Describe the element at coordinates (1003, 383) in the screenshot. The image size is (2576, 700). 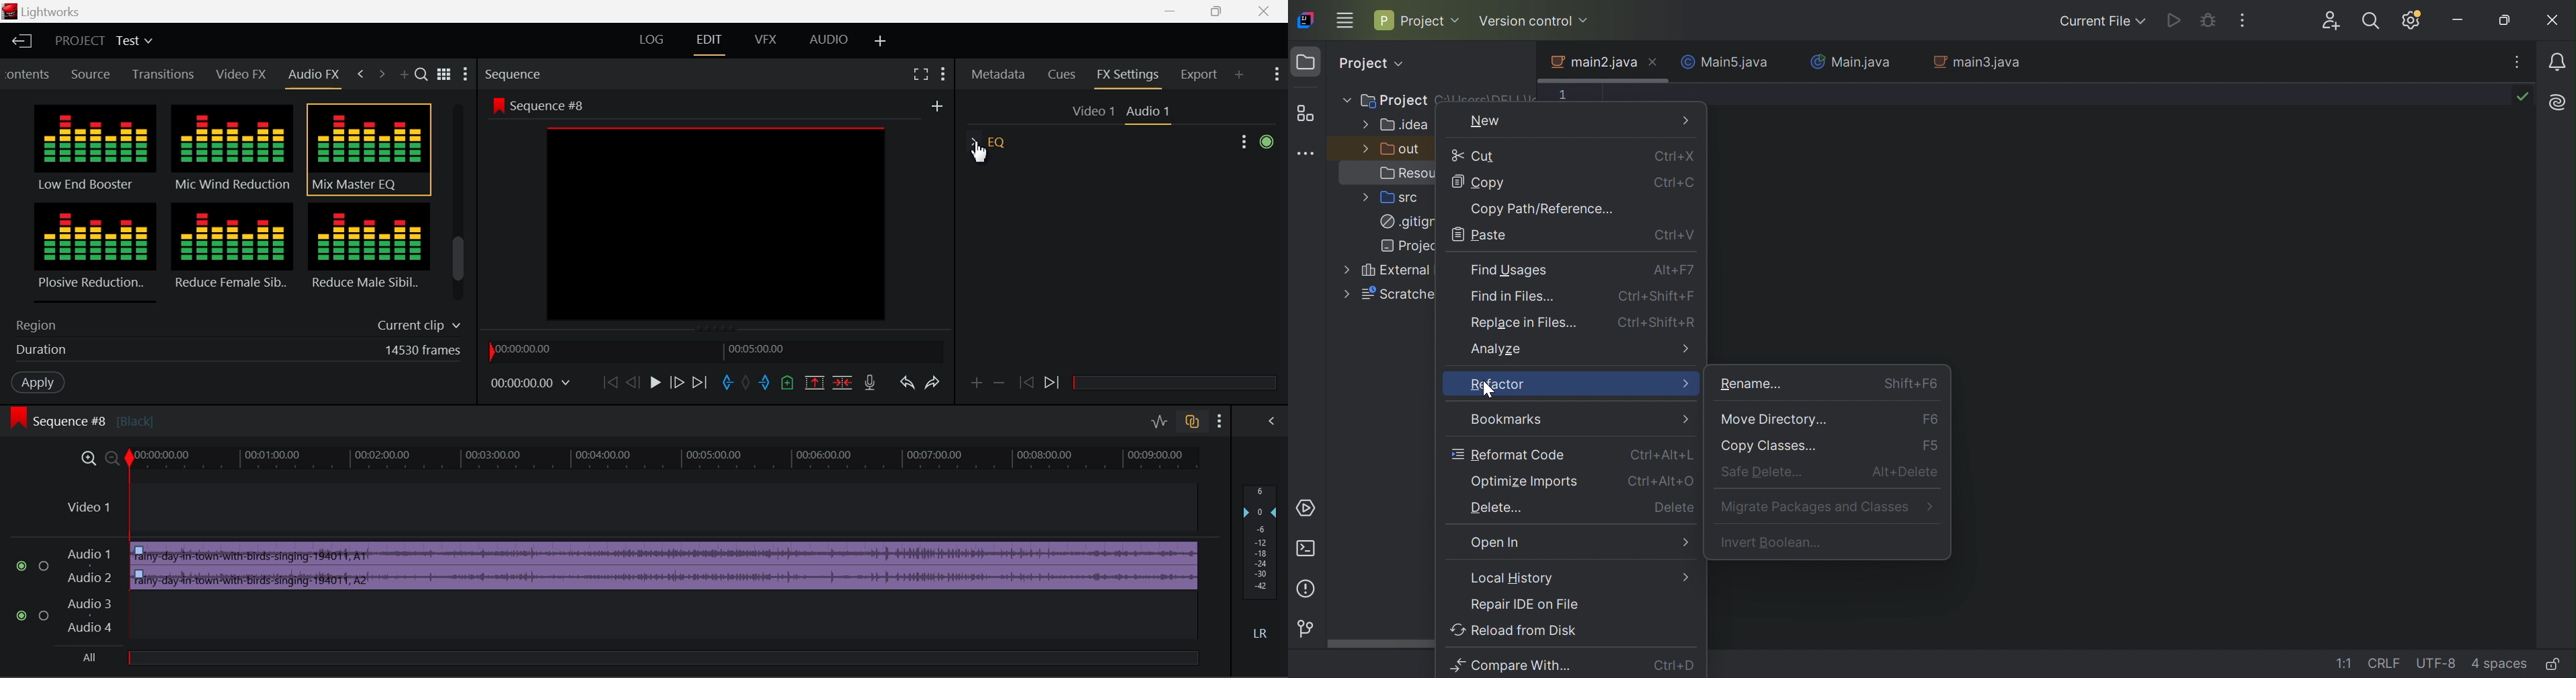
I see `remove keyframe` at that location.